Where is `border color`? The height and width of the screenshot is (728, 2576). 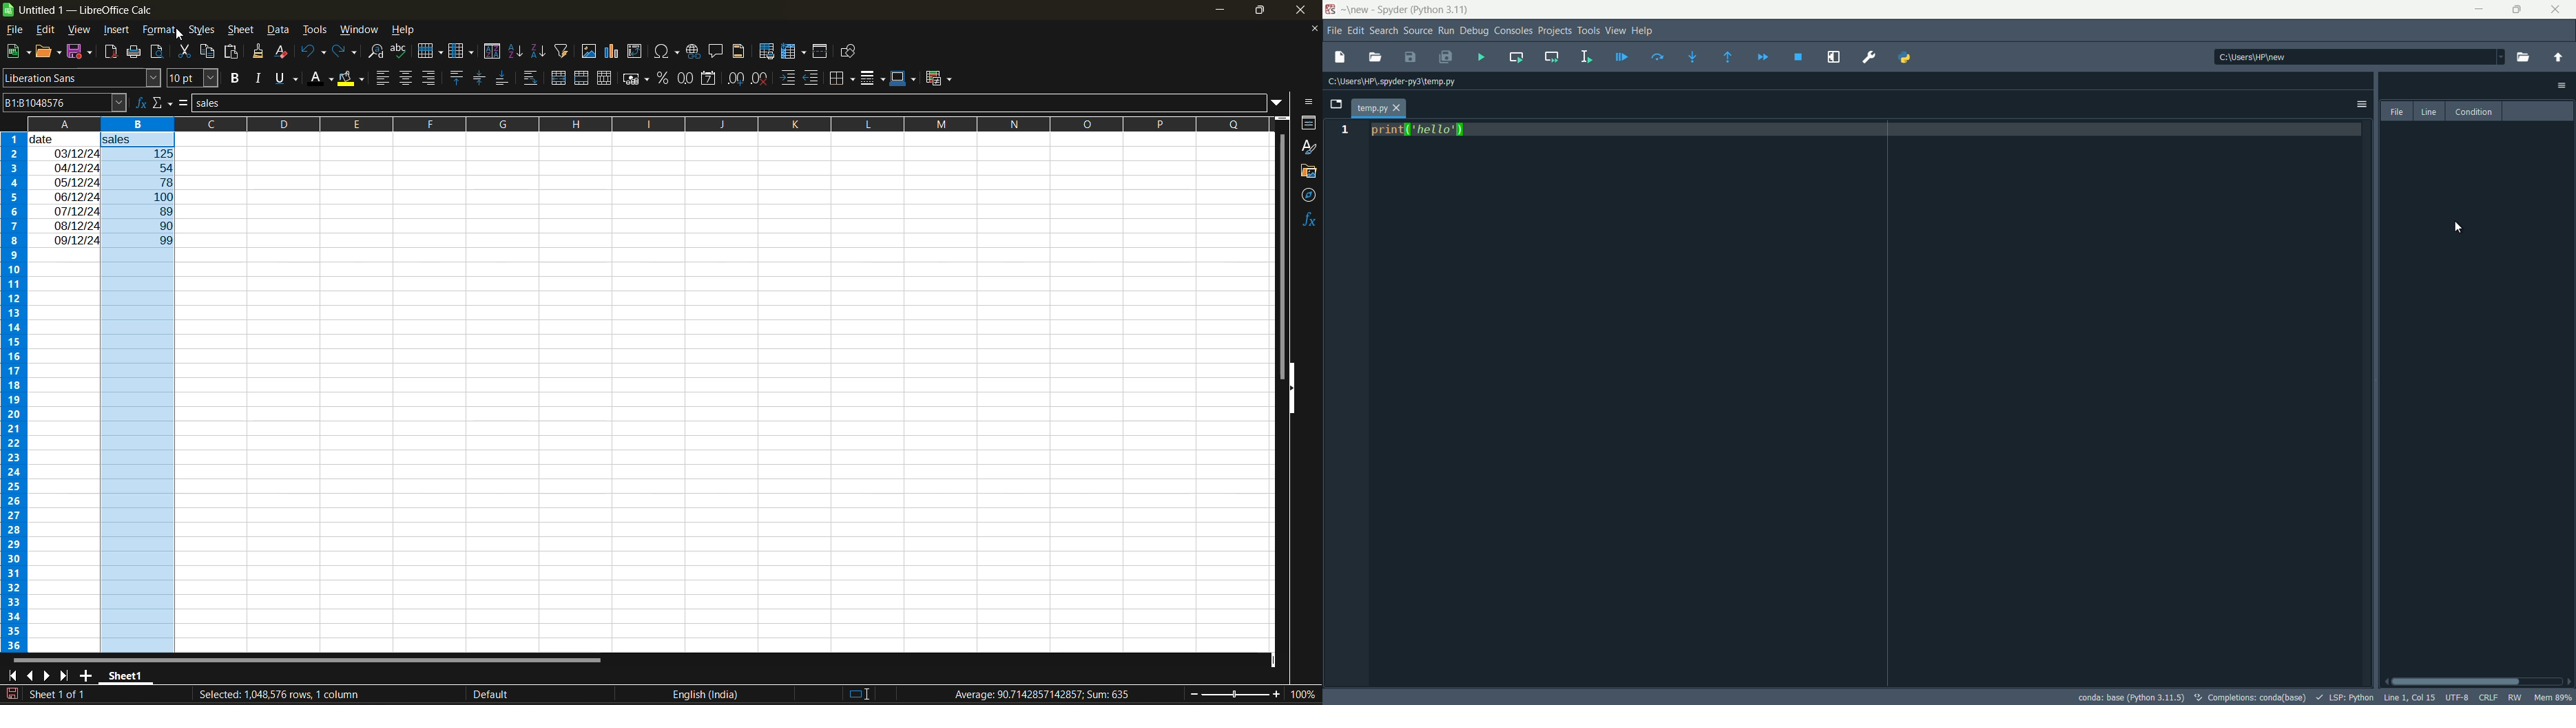
border color is located at coordinates (903, 78).